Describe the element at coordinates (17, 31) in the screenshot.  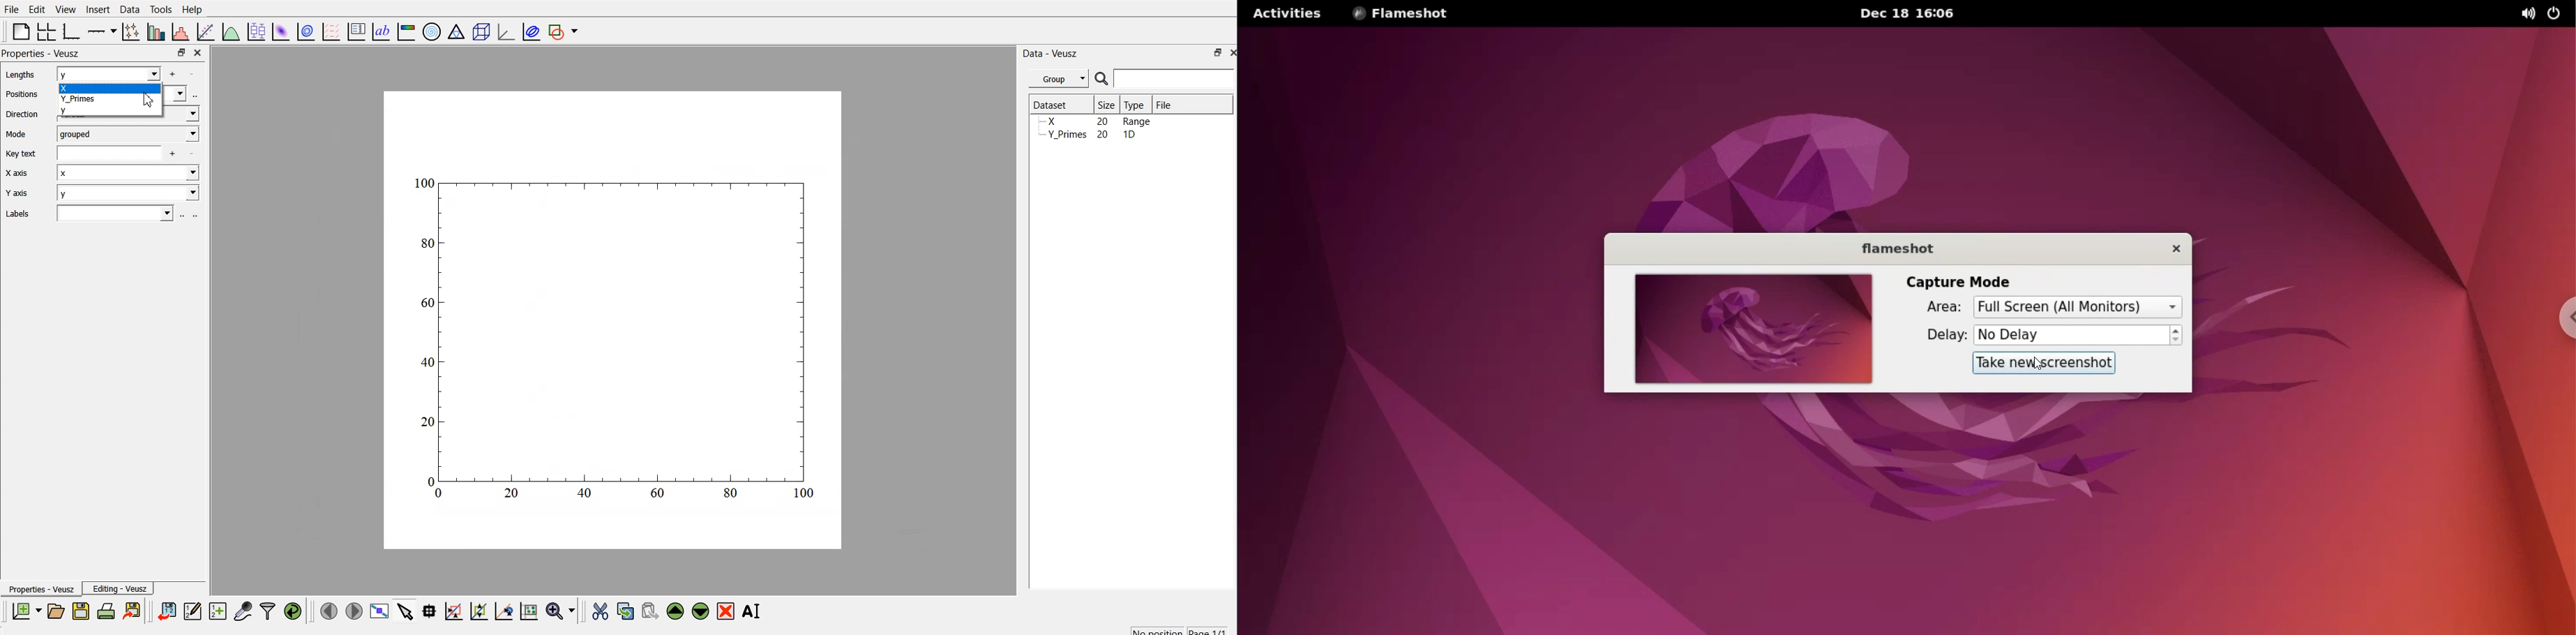
I see `blank page` at that location.